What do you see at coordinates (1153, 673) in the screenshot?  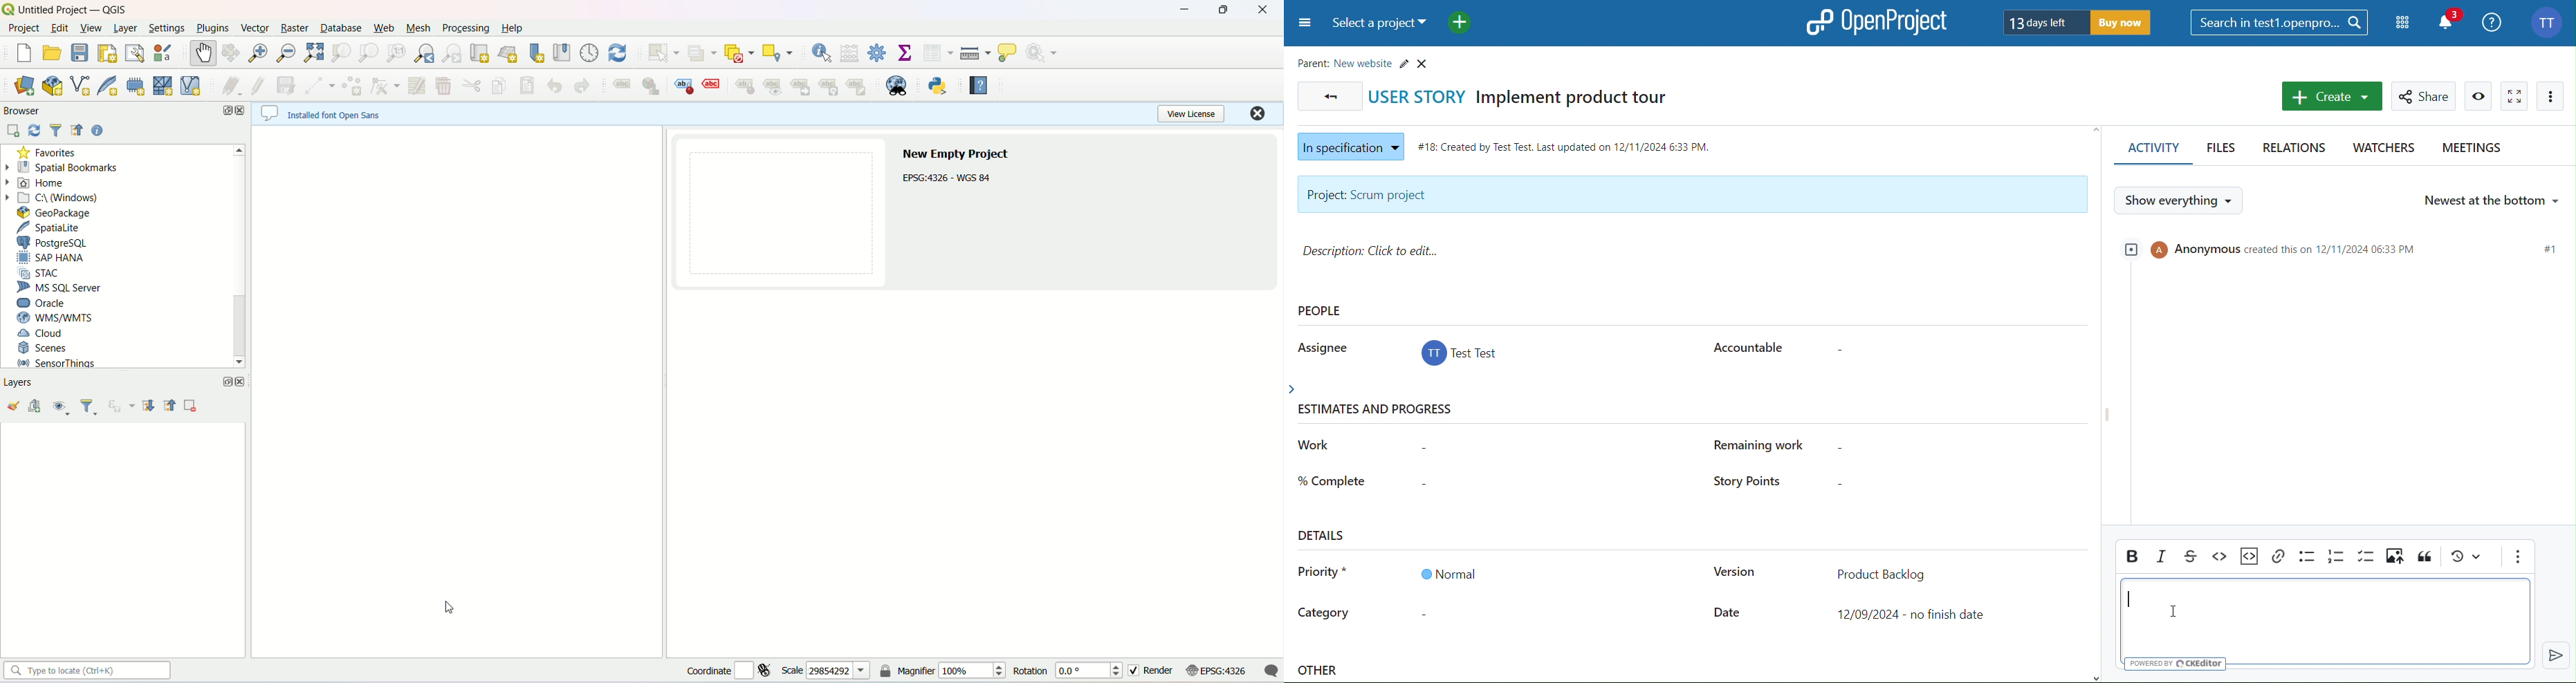 I see `render` at bounding box center [1153, 673].